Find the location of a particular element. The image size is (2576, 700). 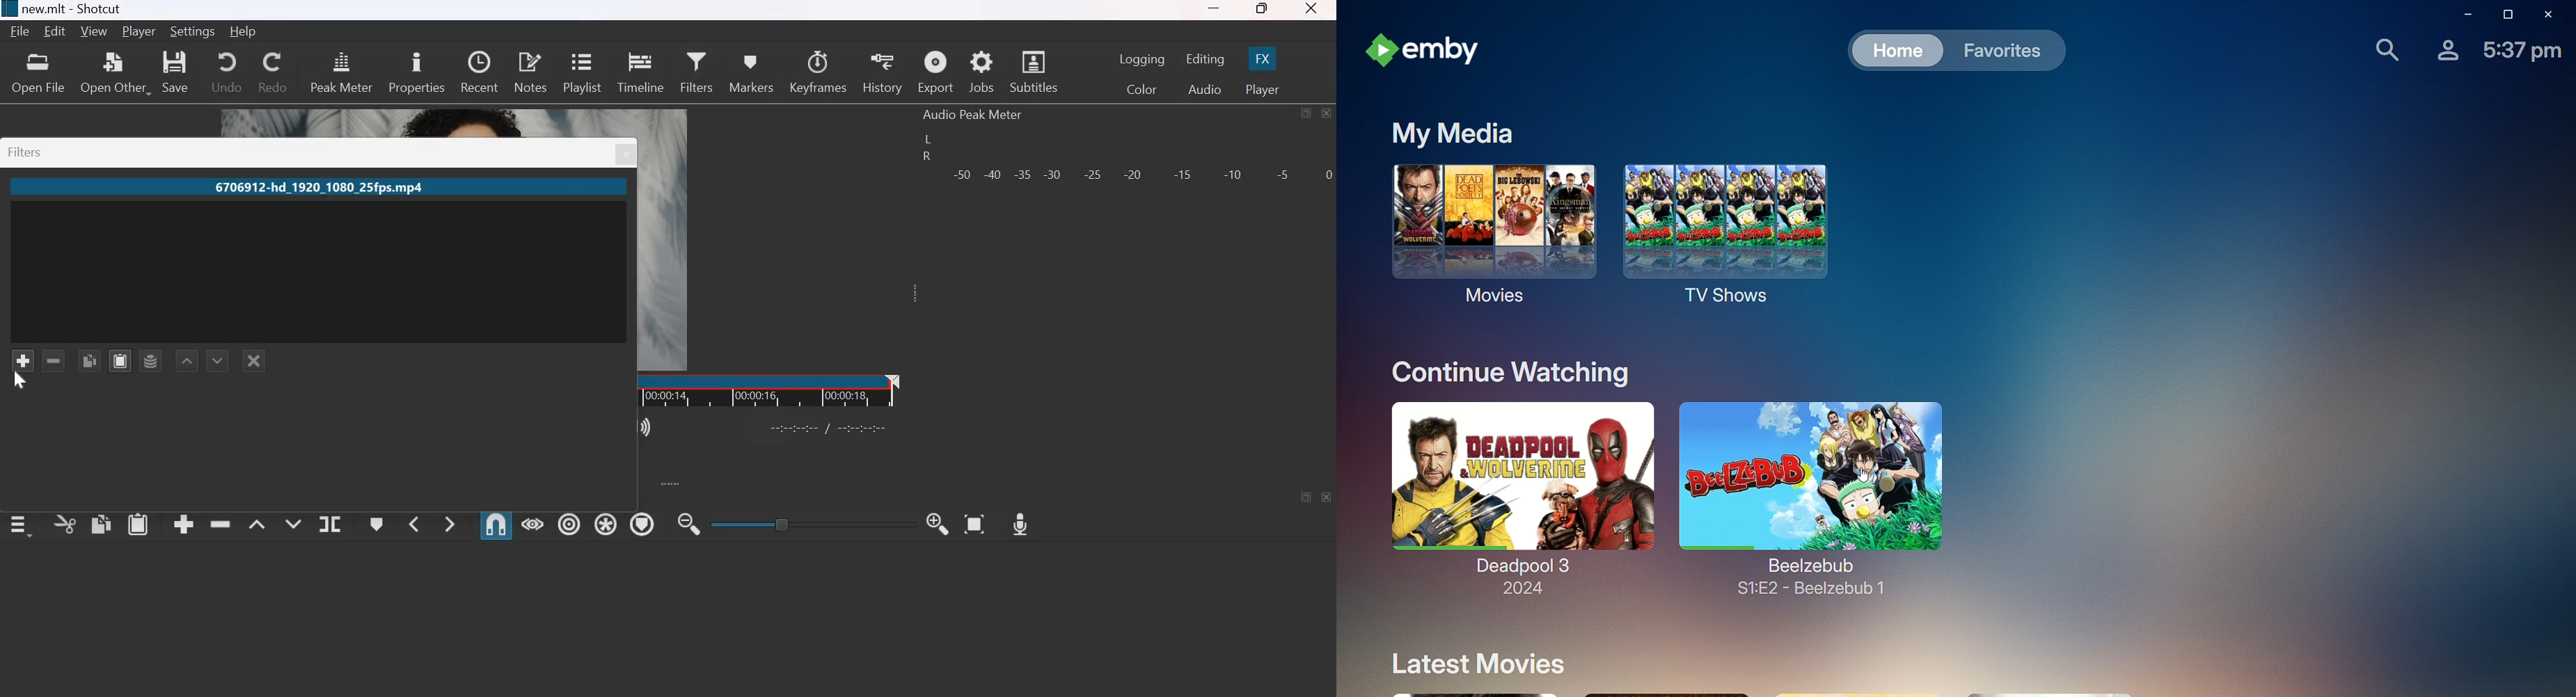

open other is located at coordinates (114, 72).